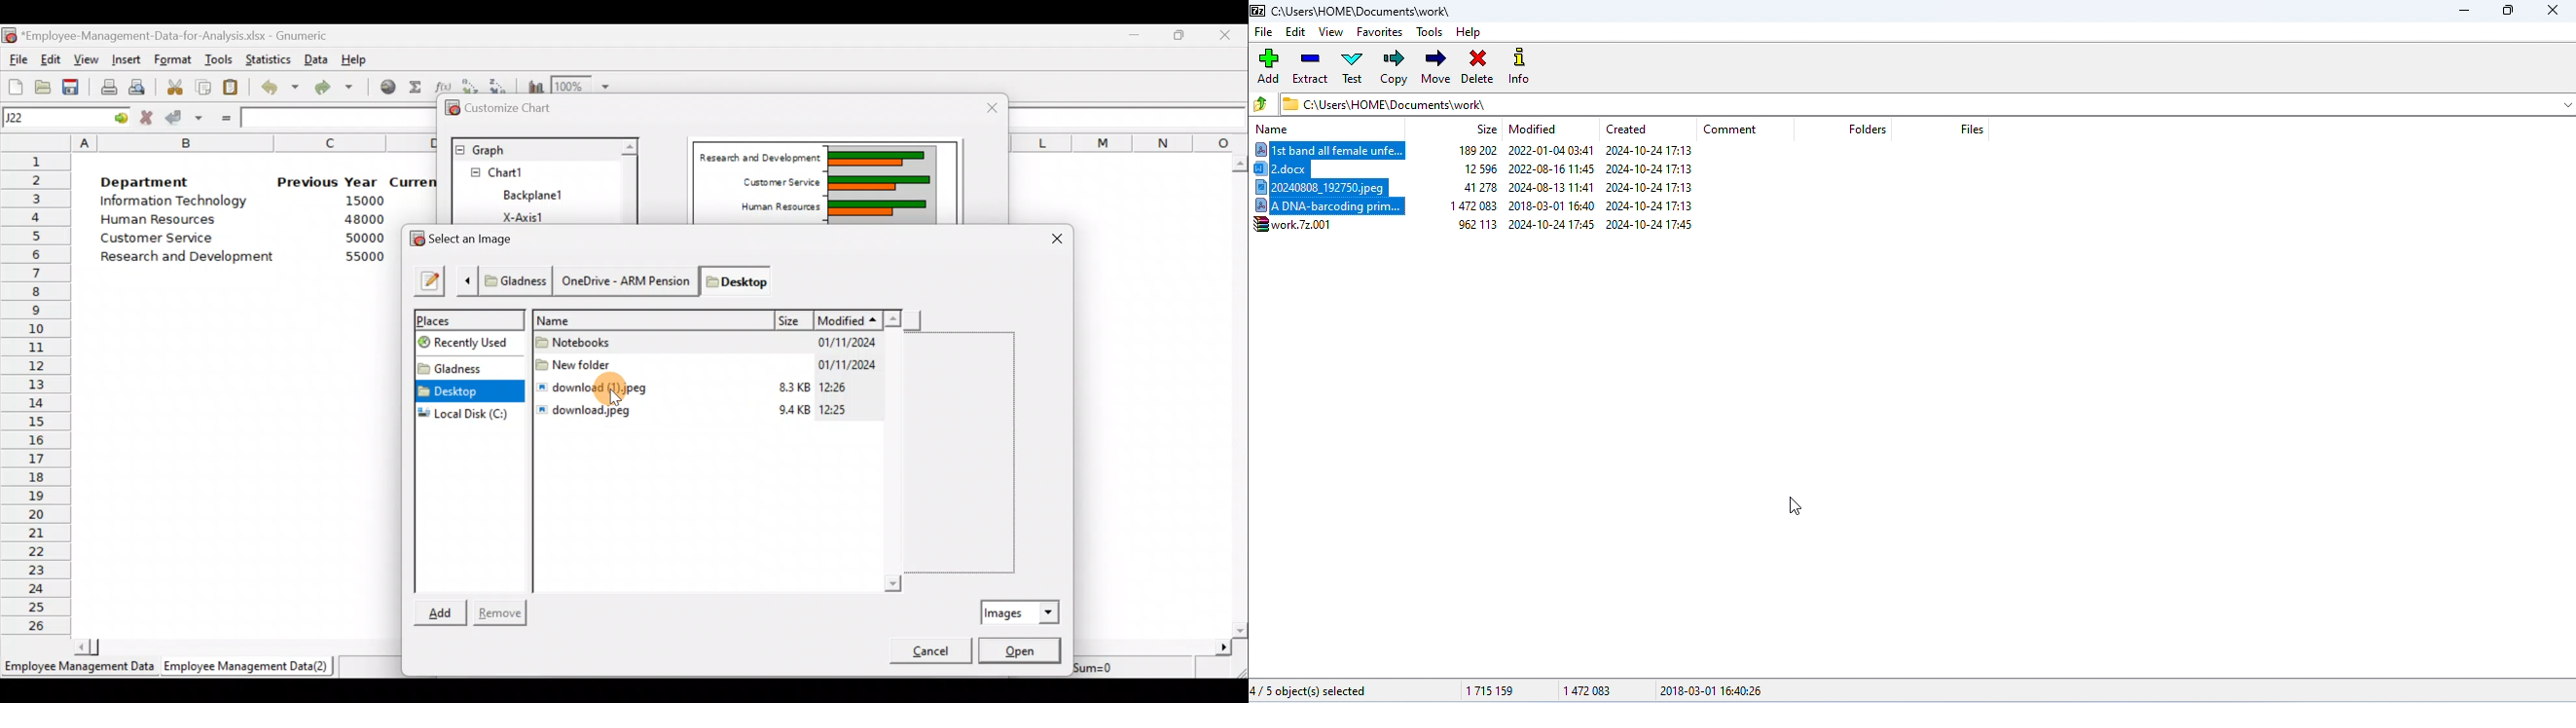 Image resolution: width=2576 pixels, height=728 pixels. What do you see at coordinates (16, 59) in the screenshot?
I see `File` at bounding box center [16, 59].